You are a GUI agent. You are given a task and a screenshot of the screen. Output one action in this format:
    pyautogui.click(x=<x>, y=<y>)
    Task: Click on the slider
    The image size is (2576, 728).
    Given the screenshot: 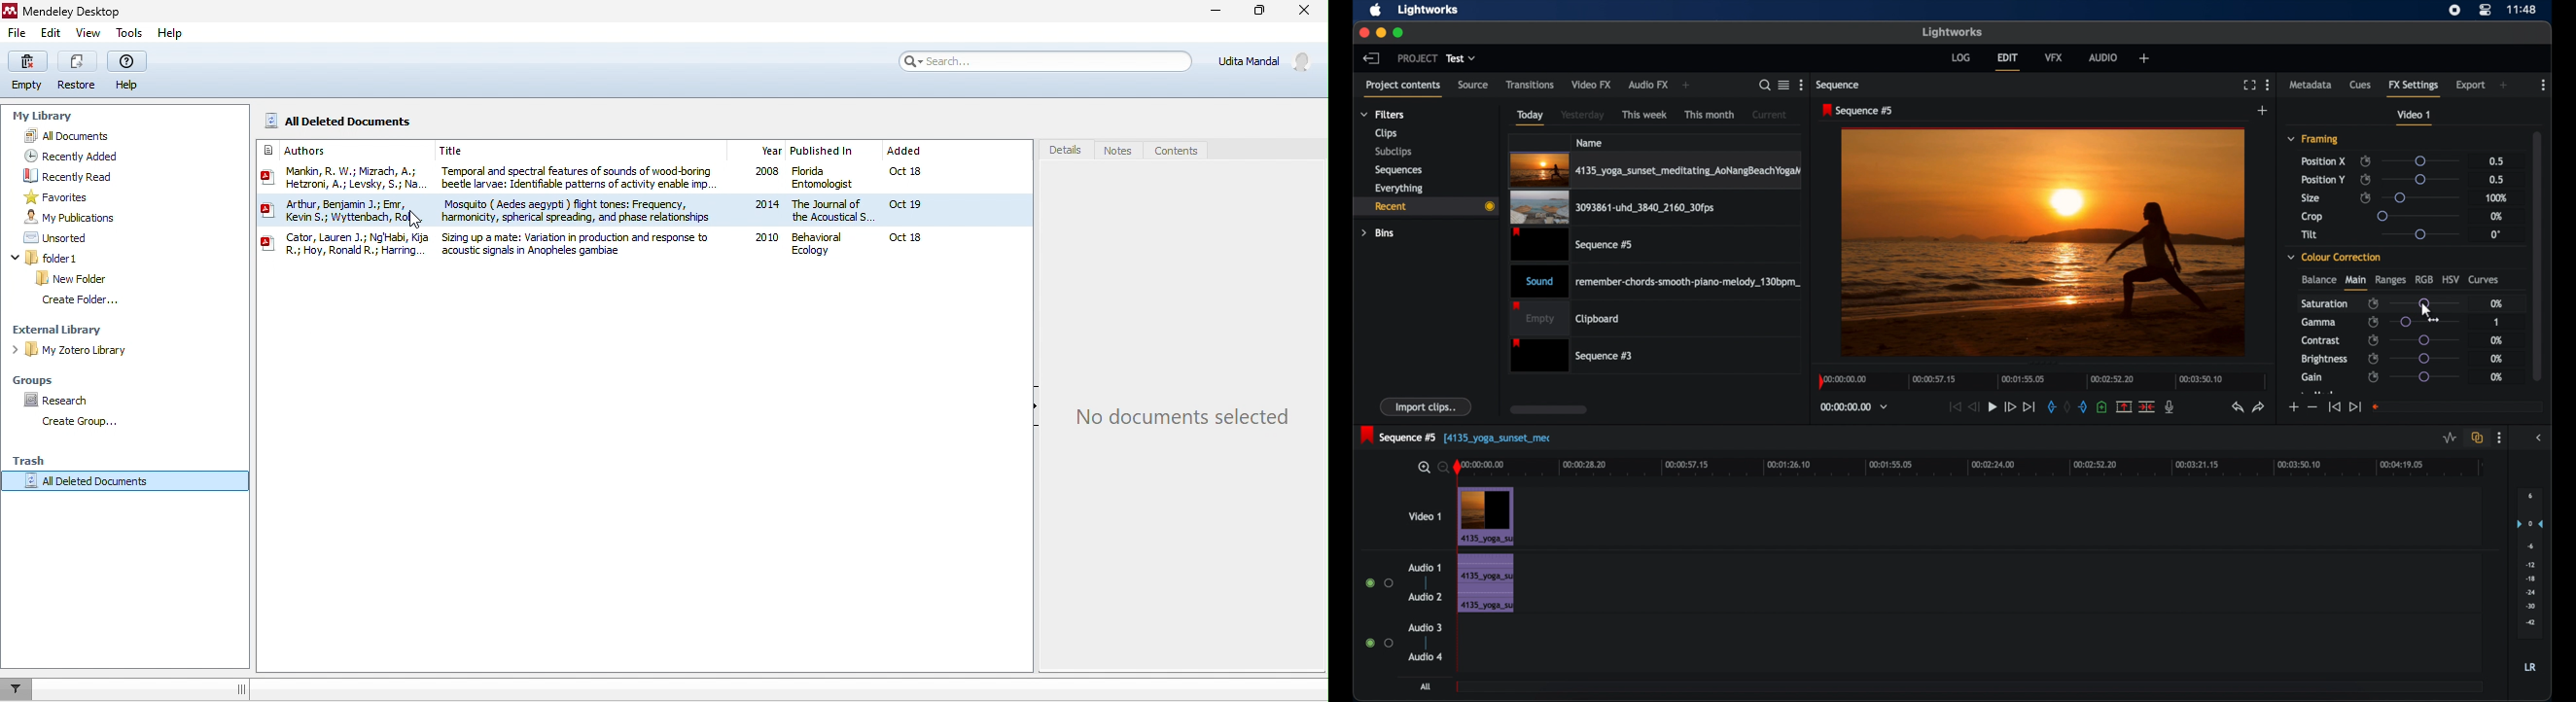 What is the action you would take?
    pyautogui.click(x=2424, y=179)
    